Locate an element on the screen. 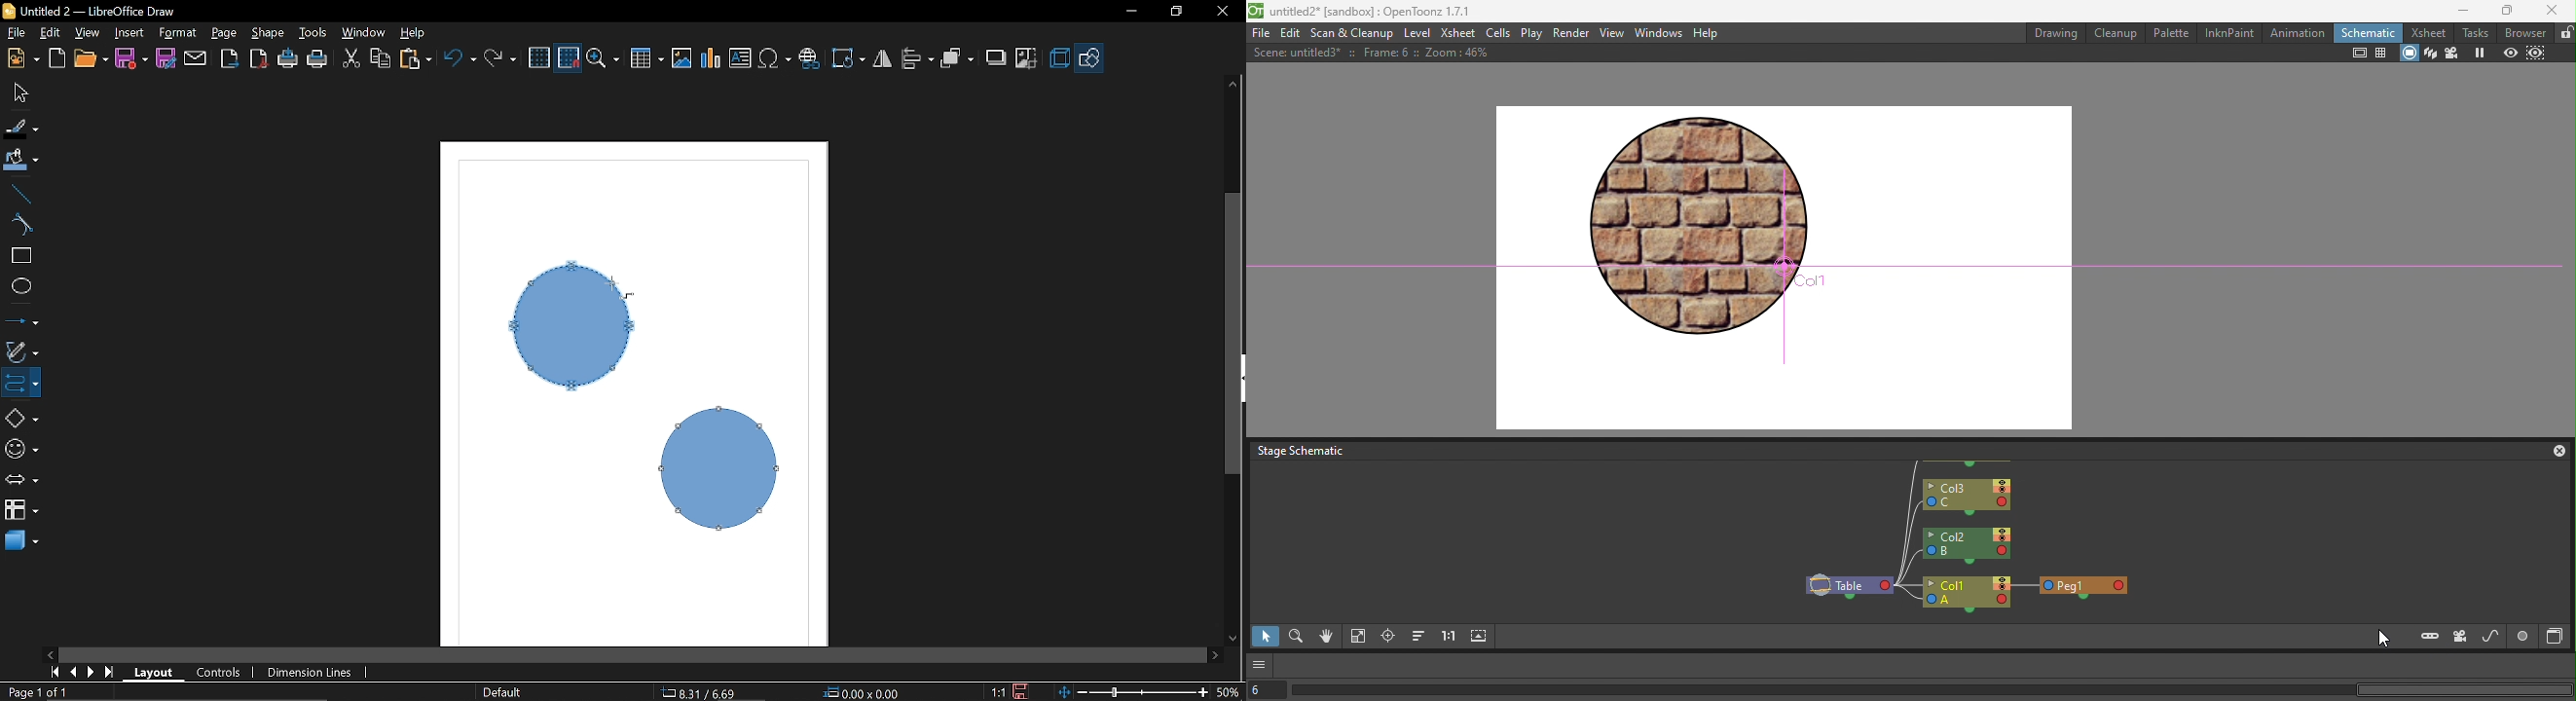 This screenshot has width=2576, height=728. Snap to grid is located at coordinates (570, 58).